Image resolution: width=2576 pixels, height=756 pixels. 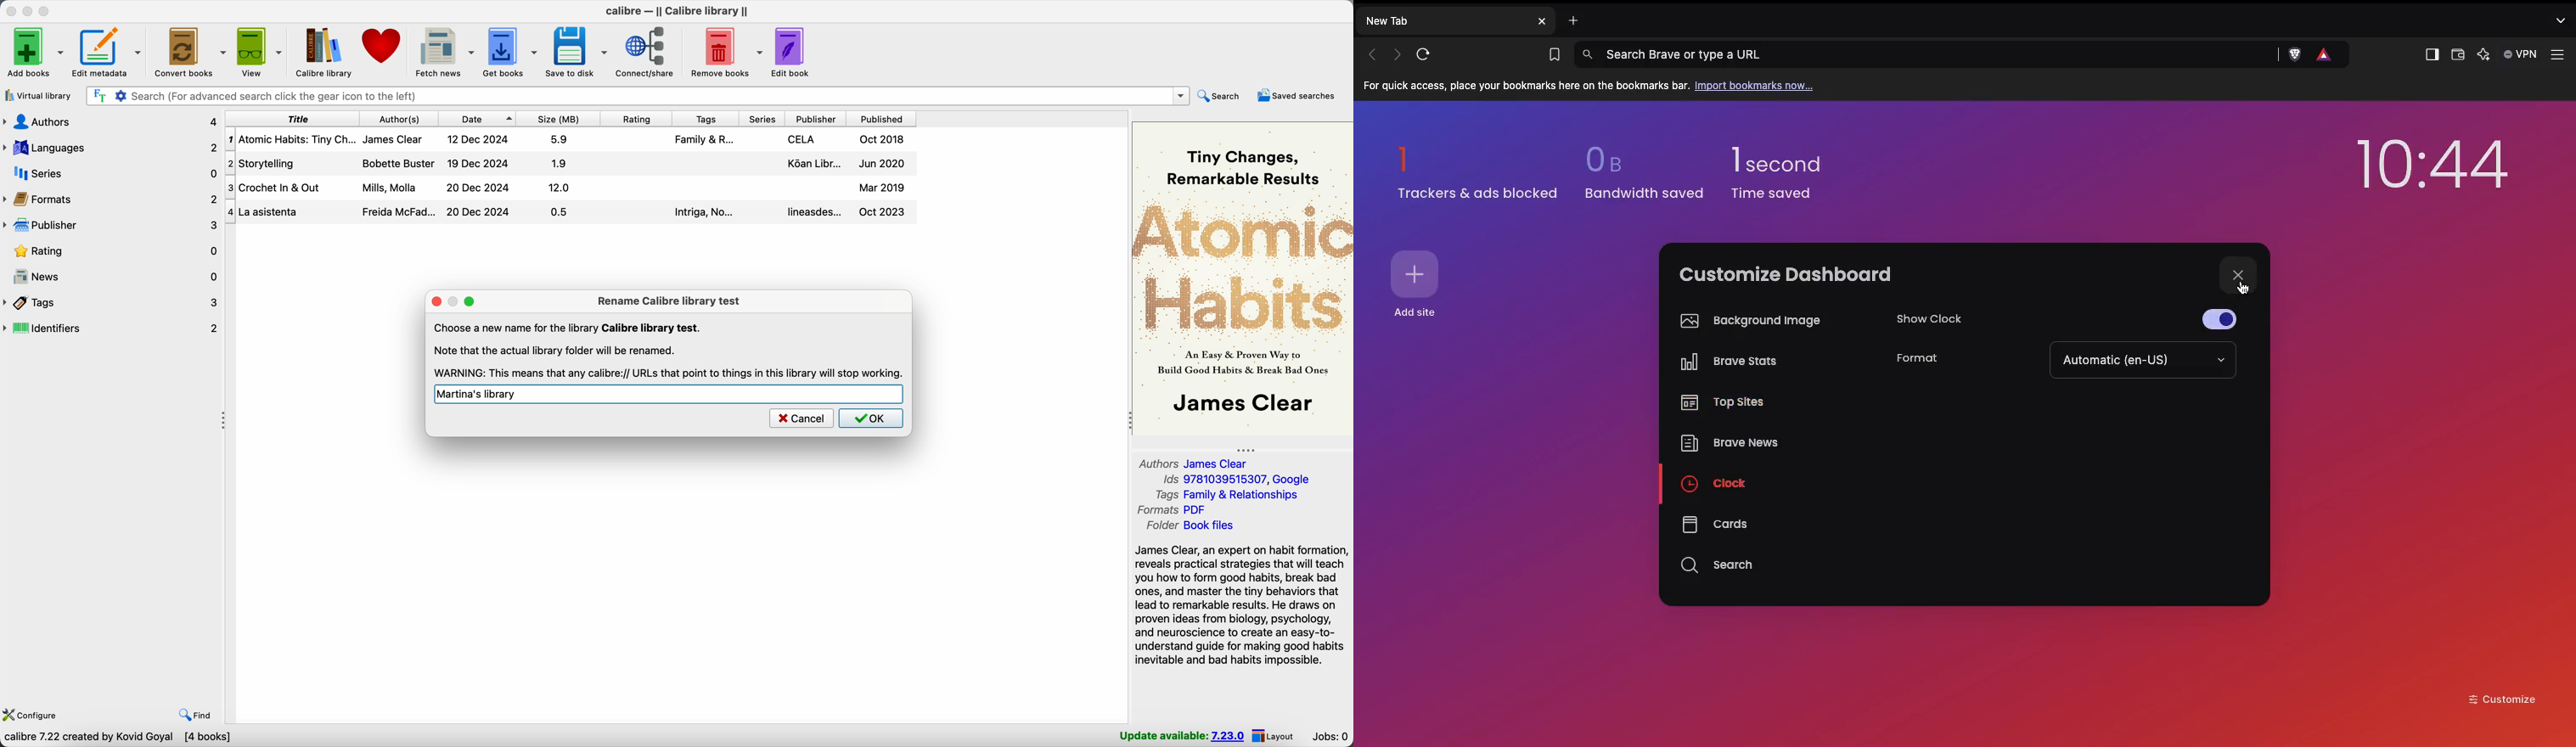 What do you see at coordinates (1243, 606) in the screenshot?
I see `James Clear, an expert on habit formation, reveals practical strategies that will teach you how to form good habits, break bad ones, and master the tiny behaviors...` at bounding box center [1243, 606].